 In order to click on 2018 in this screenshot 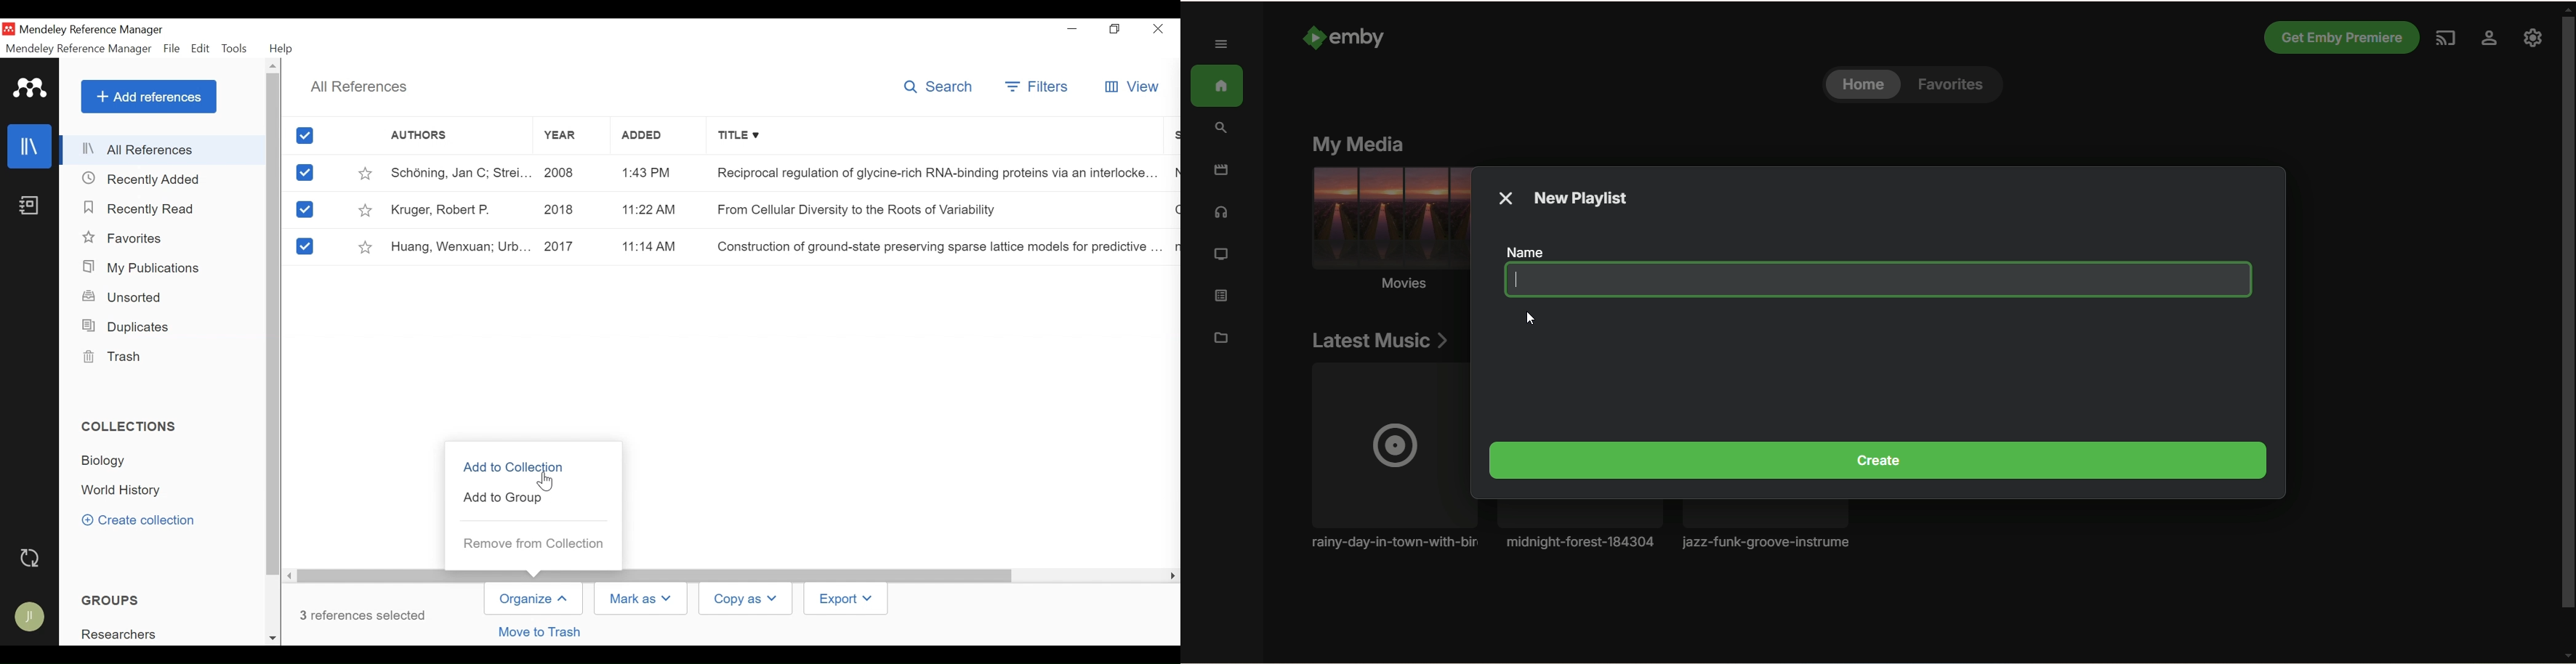, I will do `click(569, 209)`.